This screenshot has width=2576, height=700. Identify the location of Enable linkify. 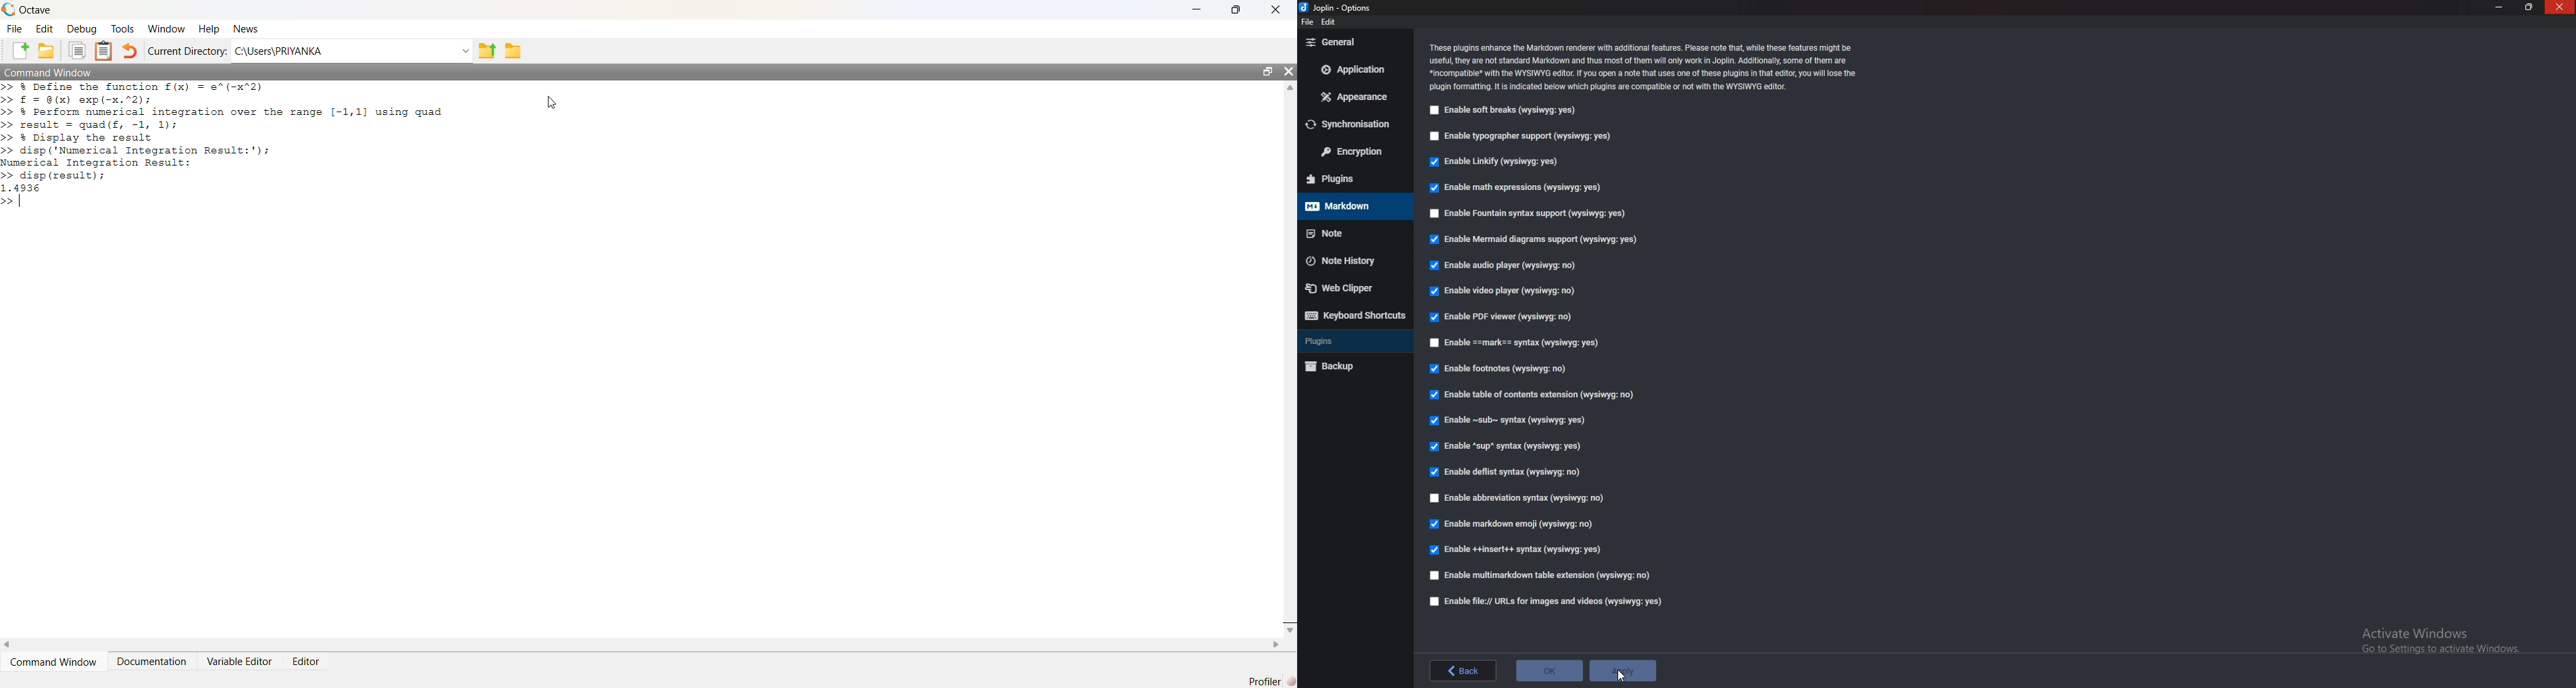
(1500, 161).